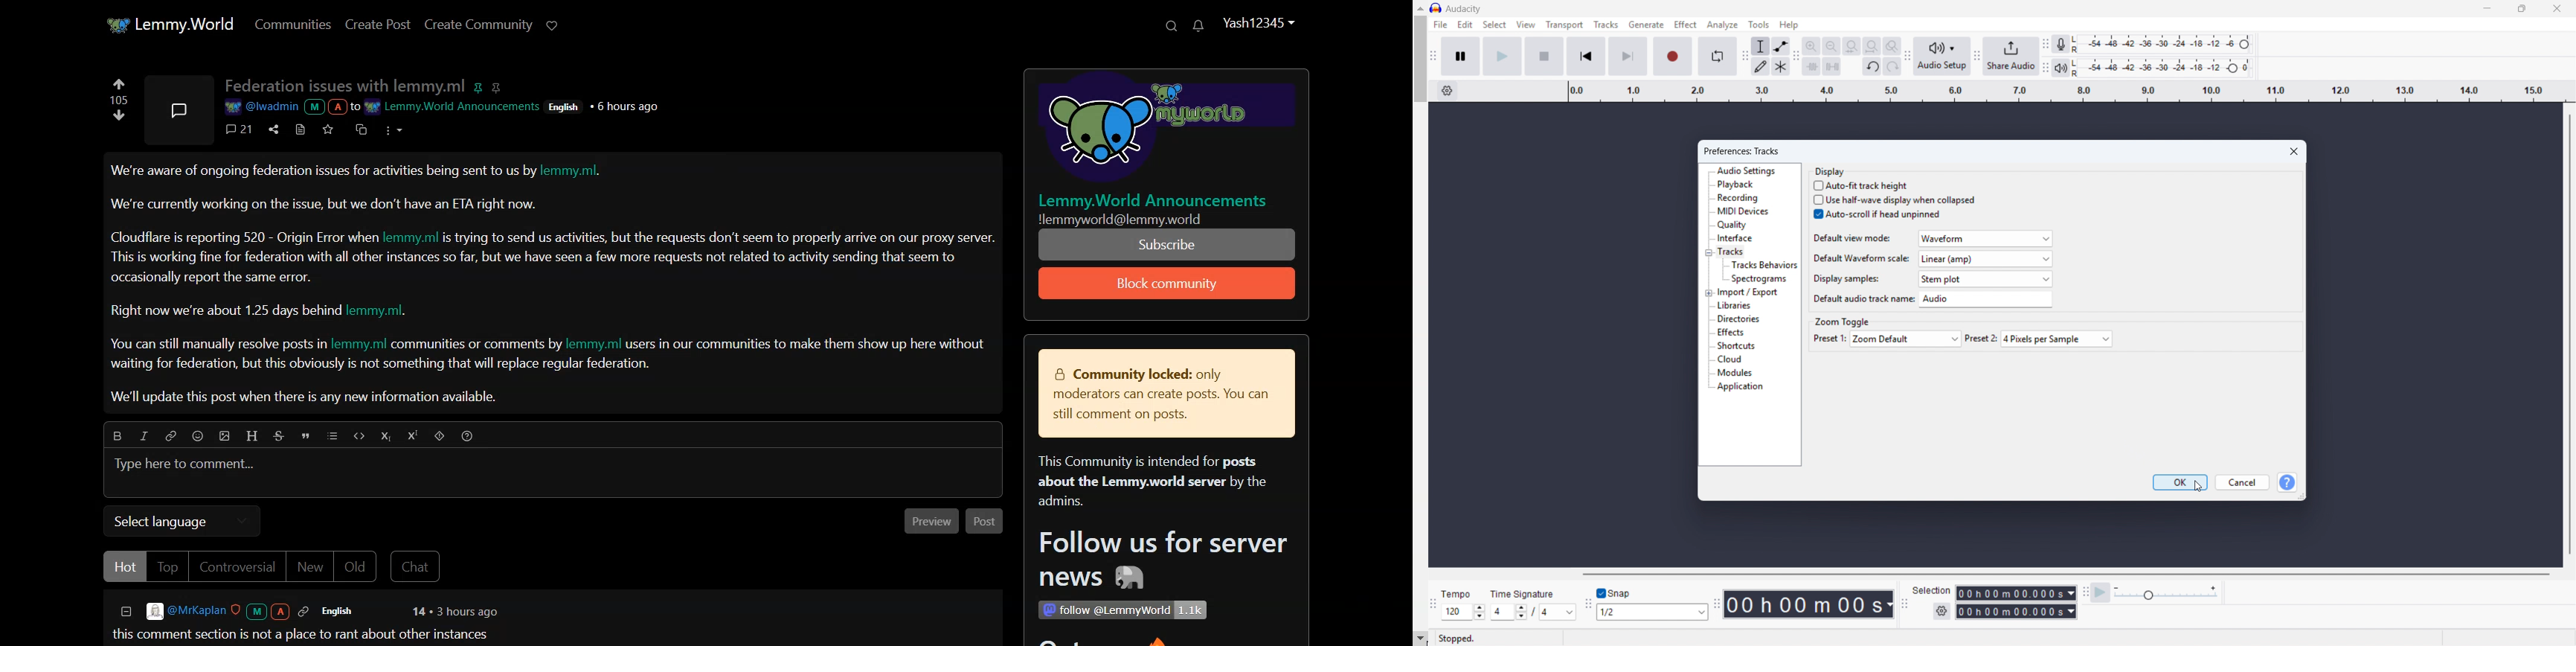  I want to click on New, so click(309, 566).